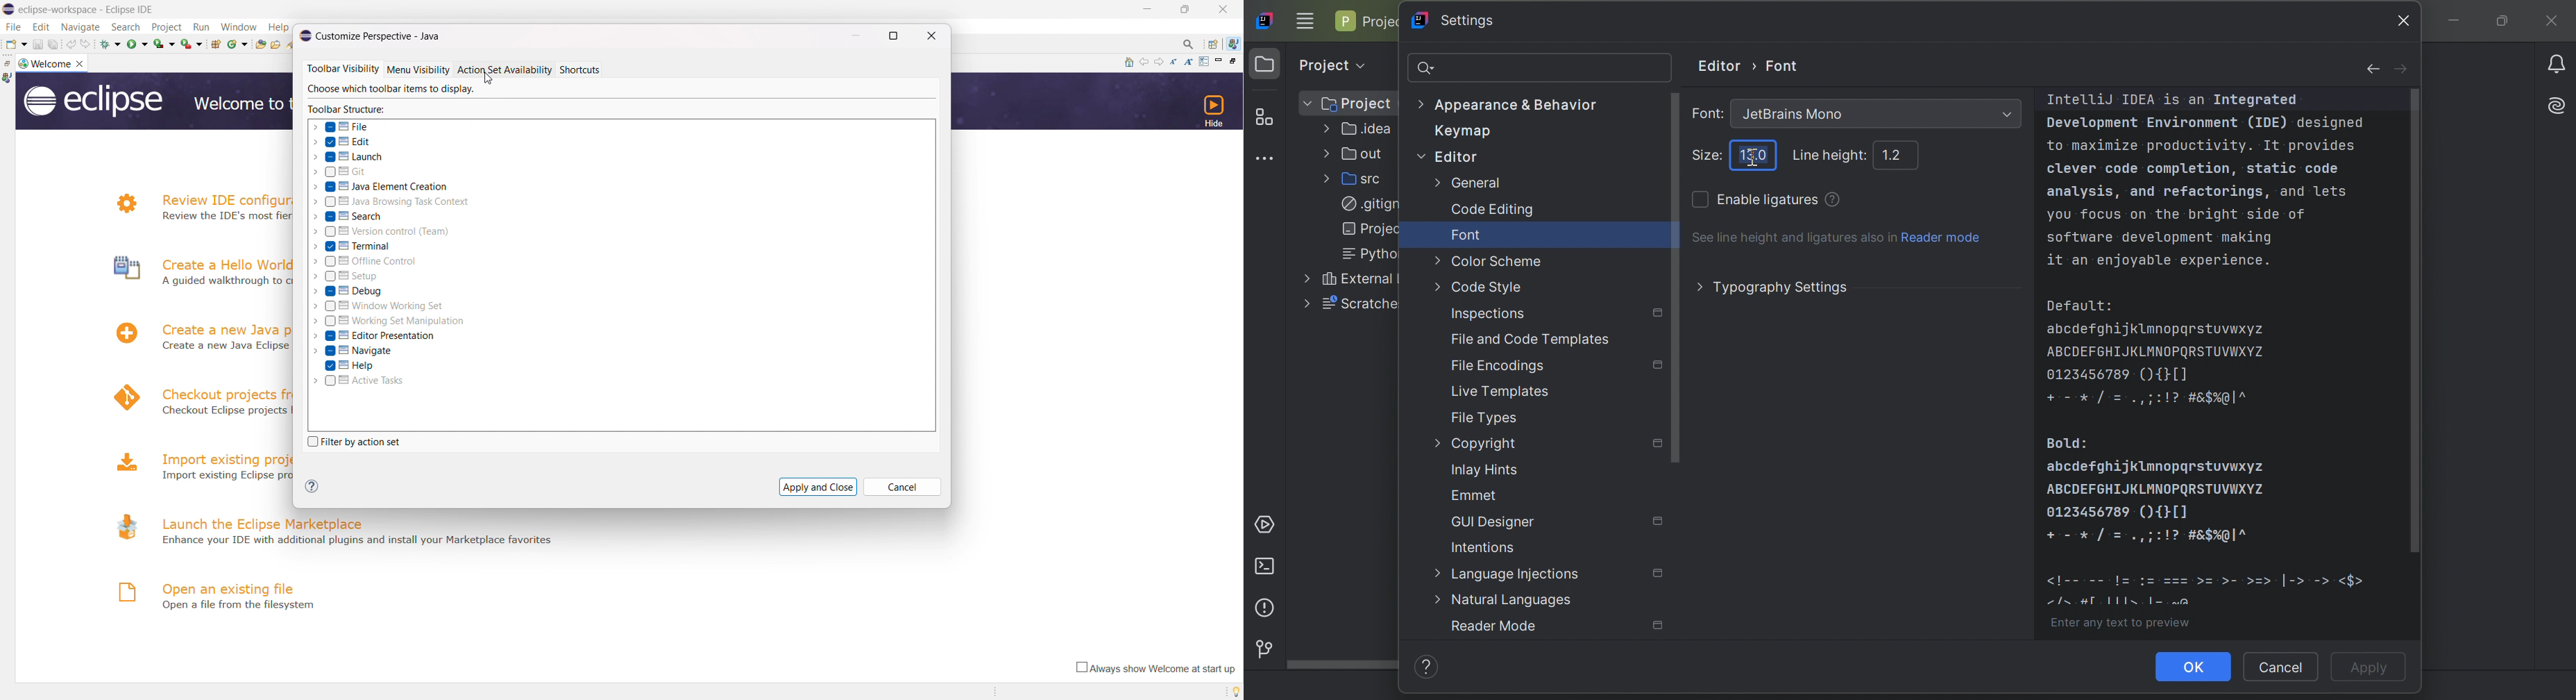 The image size is (2576, 700). What do you see at coordinates (2173, 100) in the screenshot?
I see `IntelliJ IDEA` at bounding box center [2173, 100].